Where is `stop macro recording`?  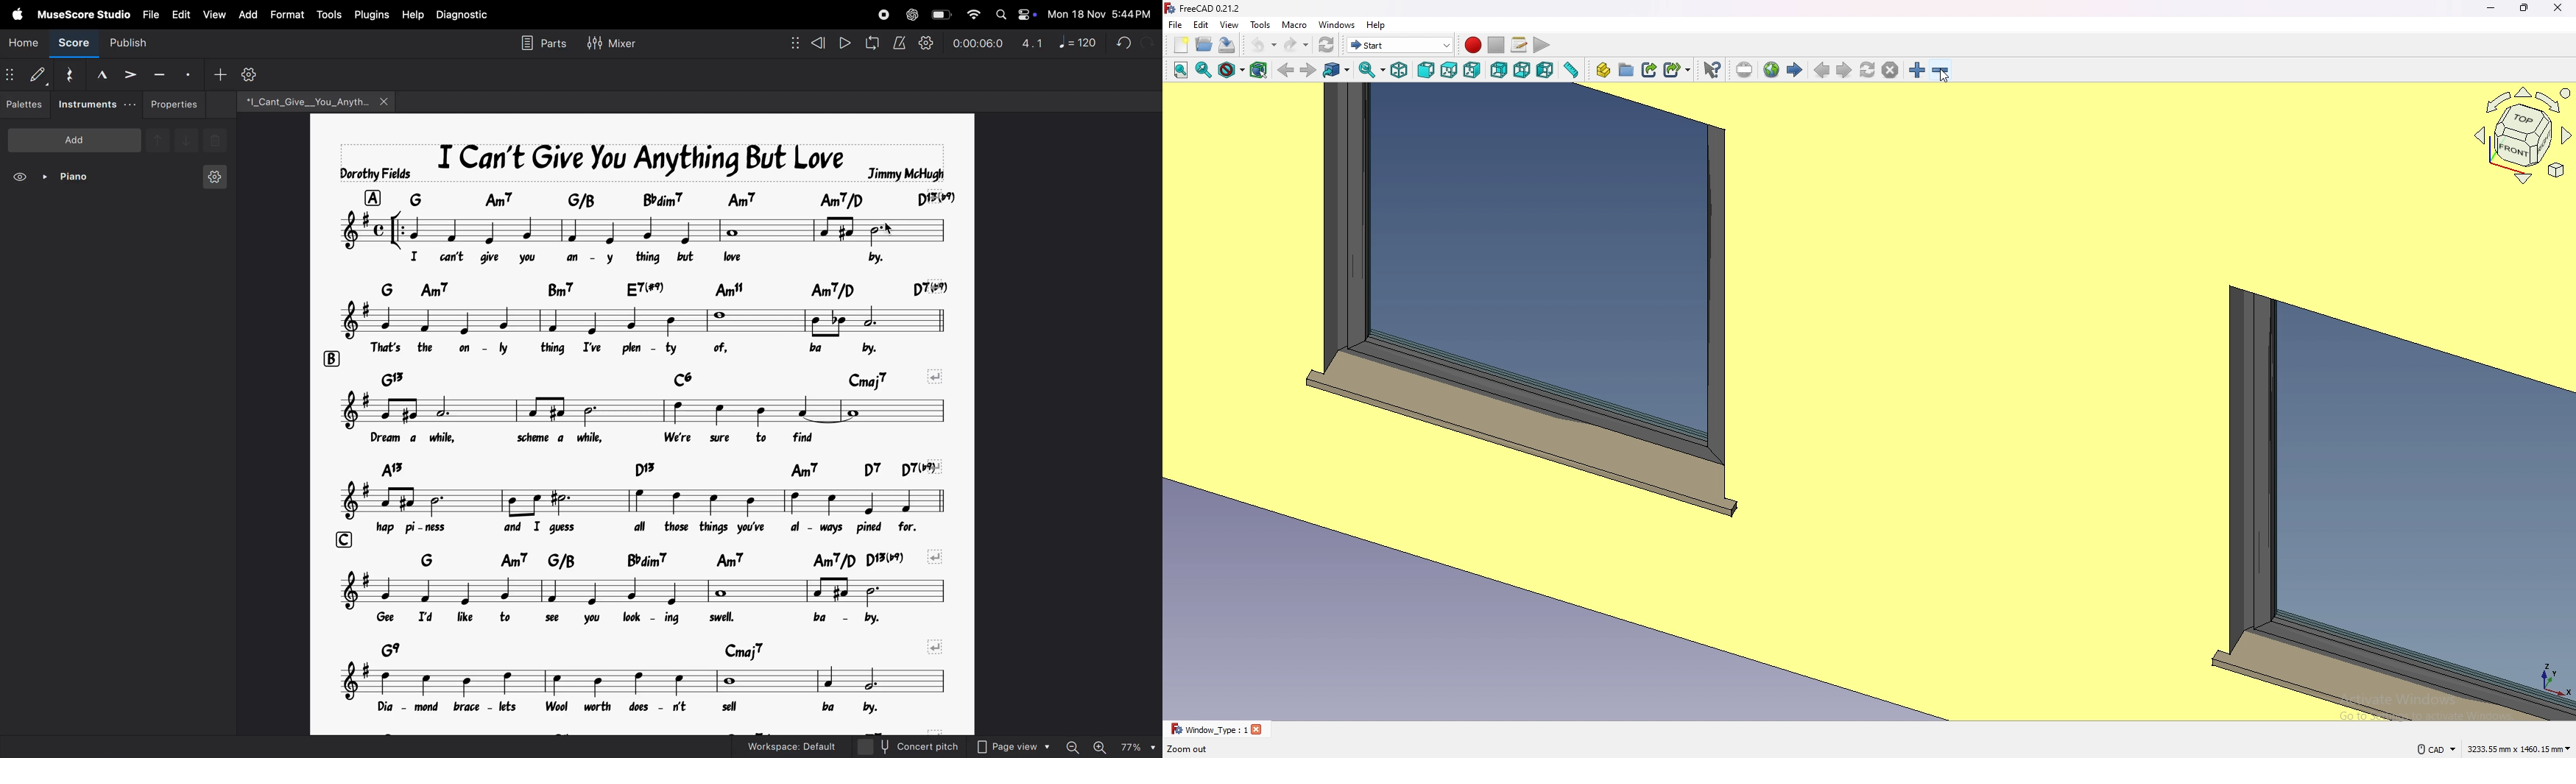 stop macro recording is located at coordinates (1497, 46).